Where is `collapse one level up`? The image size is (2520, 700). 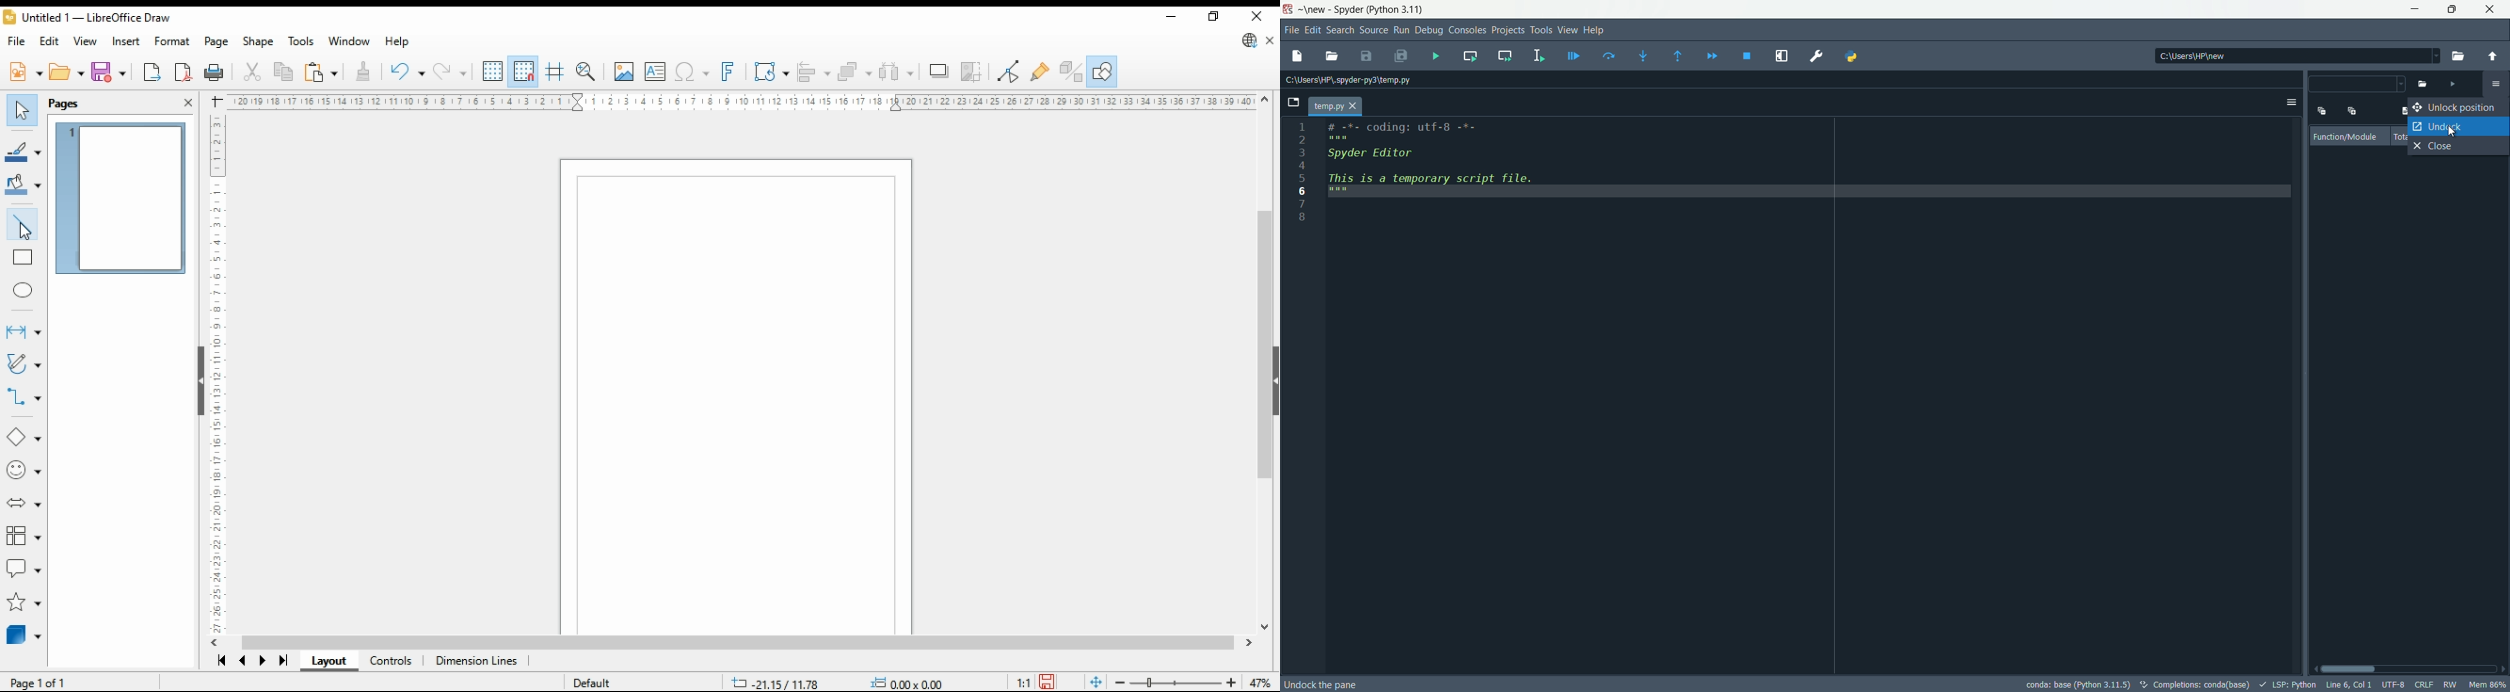 collapse one level up is located at coordinates (2321, 110).